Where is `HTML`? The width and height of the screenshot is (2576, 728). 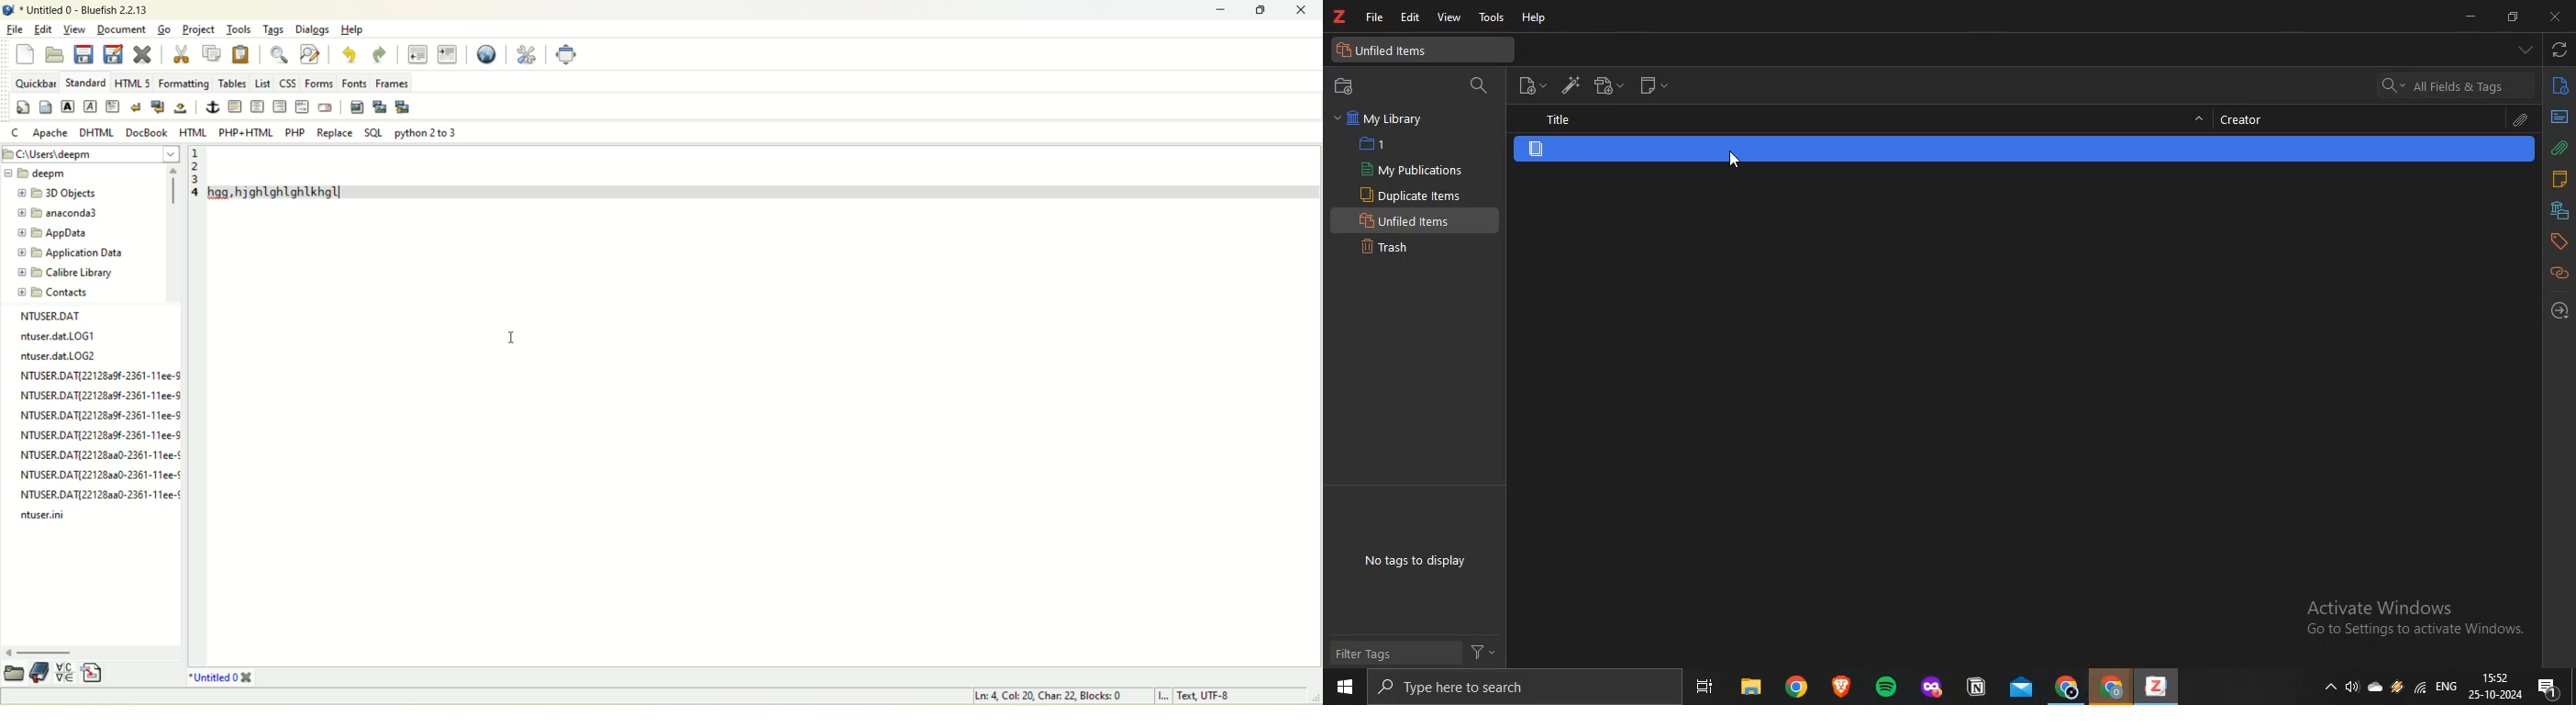 HTML is located at coordinates (194, 132).